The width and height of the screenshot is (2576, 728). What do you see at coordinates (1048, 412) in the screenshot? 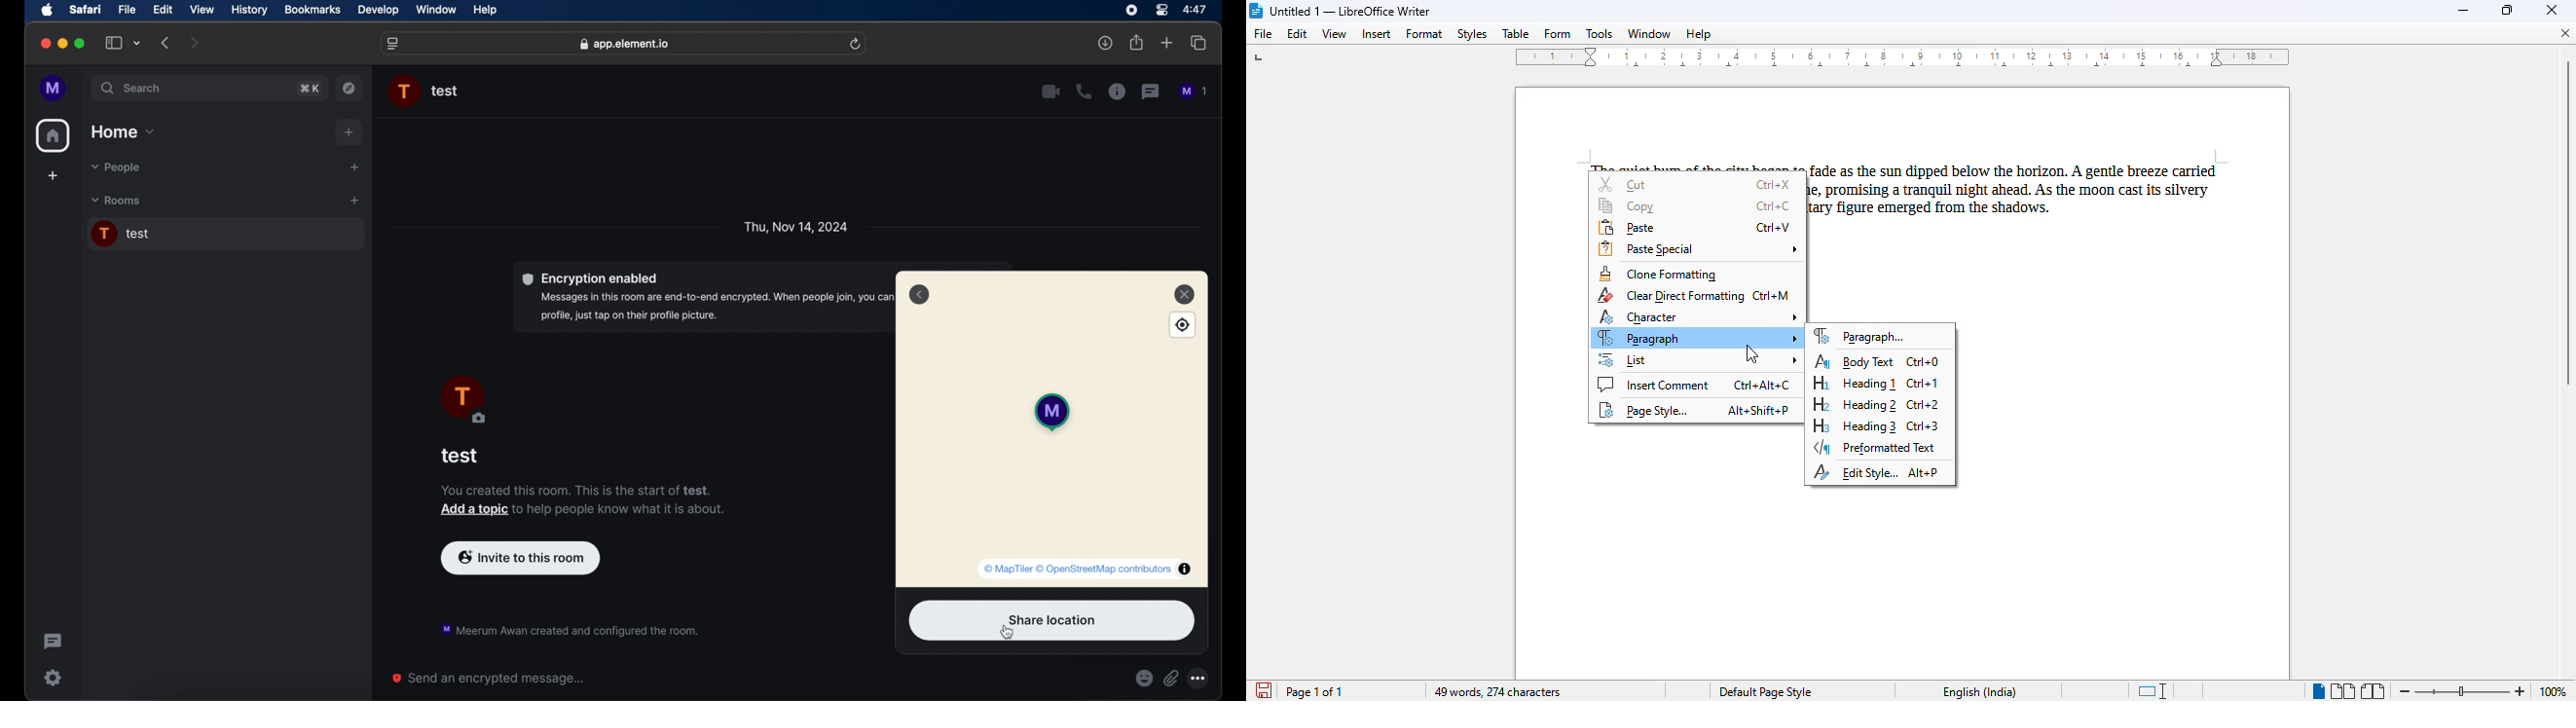
I see `location pin` at bounding box center [1048, 412].